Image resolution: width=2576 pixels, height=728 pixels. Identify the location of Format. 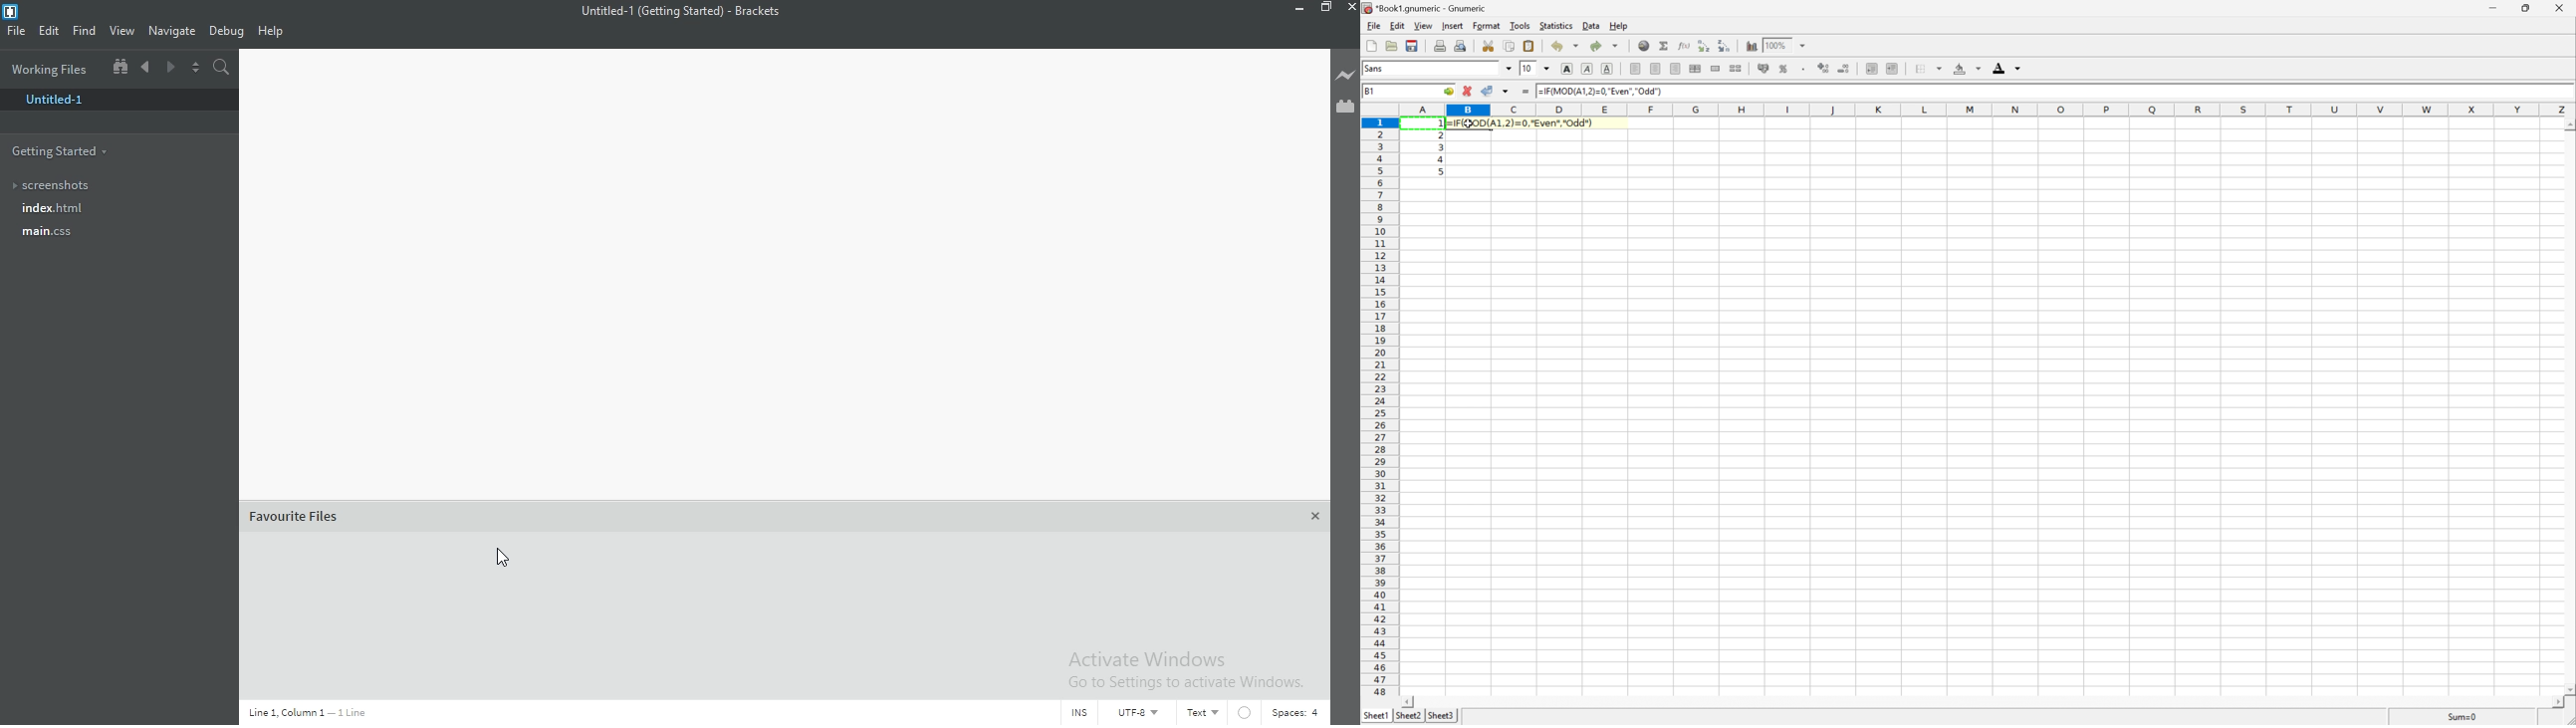
(1488, 26).